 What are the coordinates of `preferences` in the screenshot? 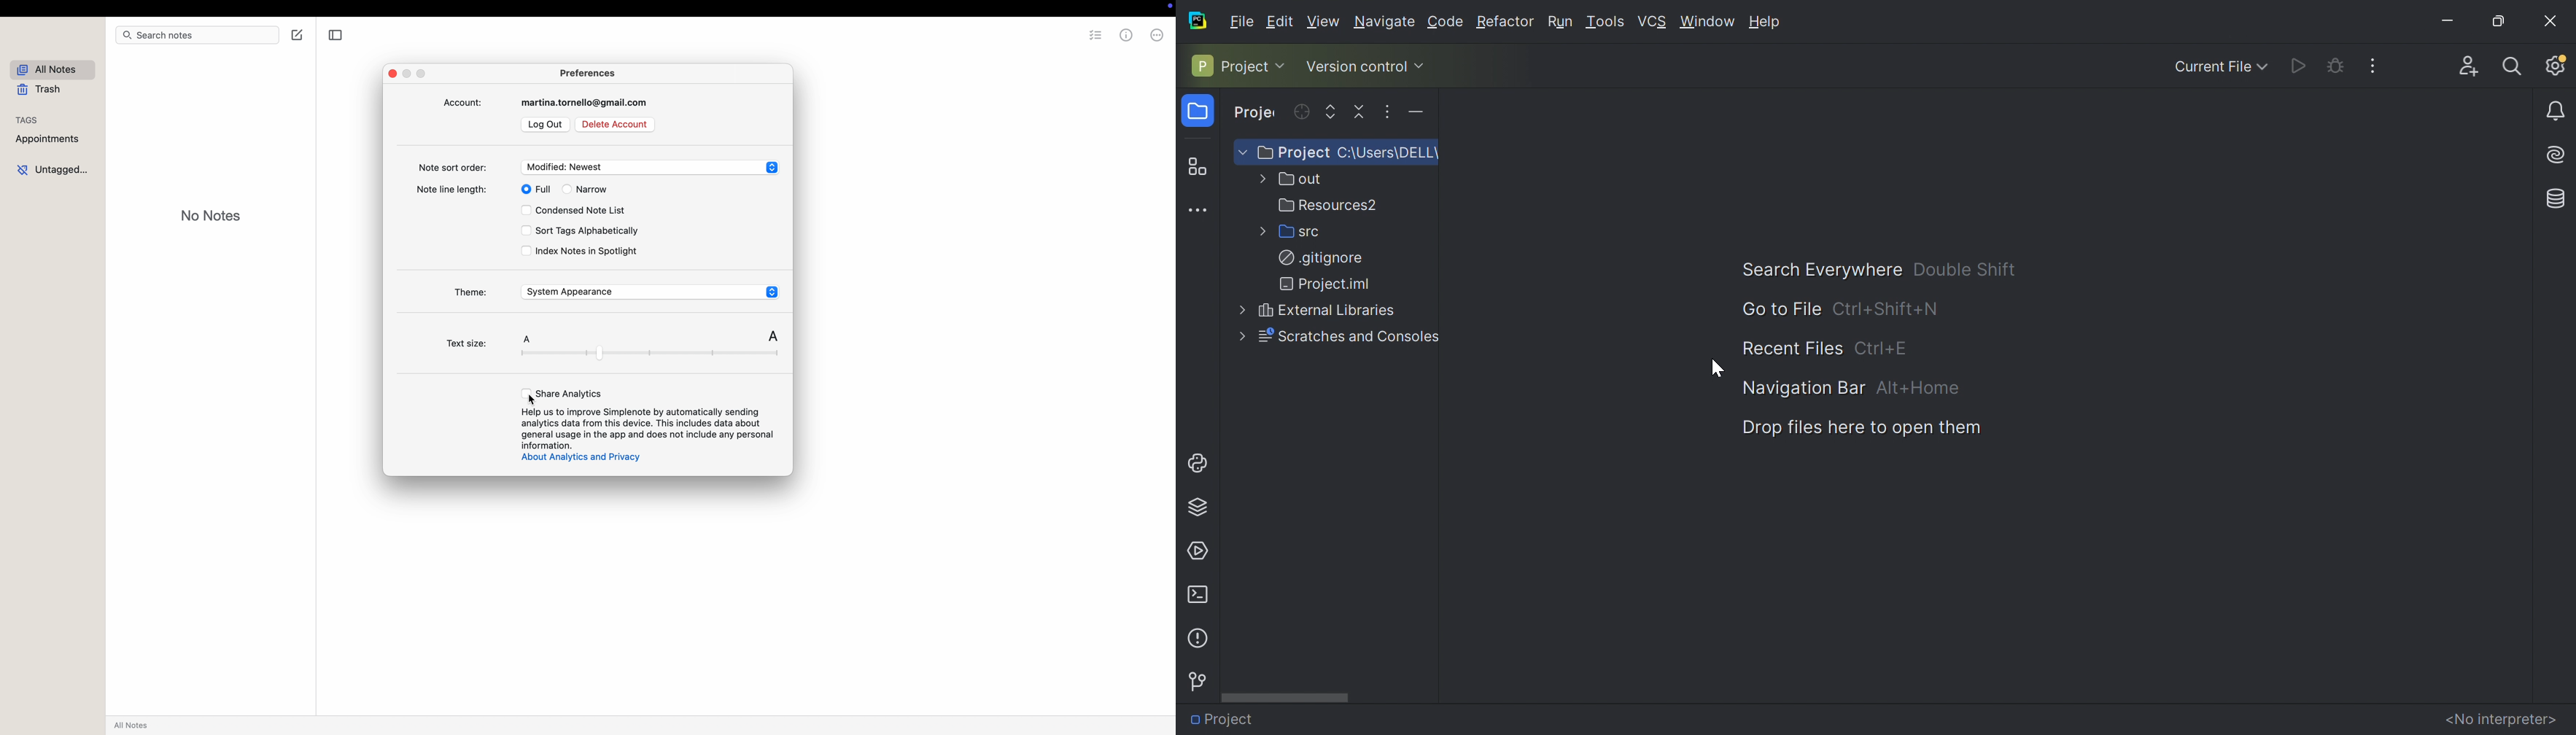 It's located at (590, 72).